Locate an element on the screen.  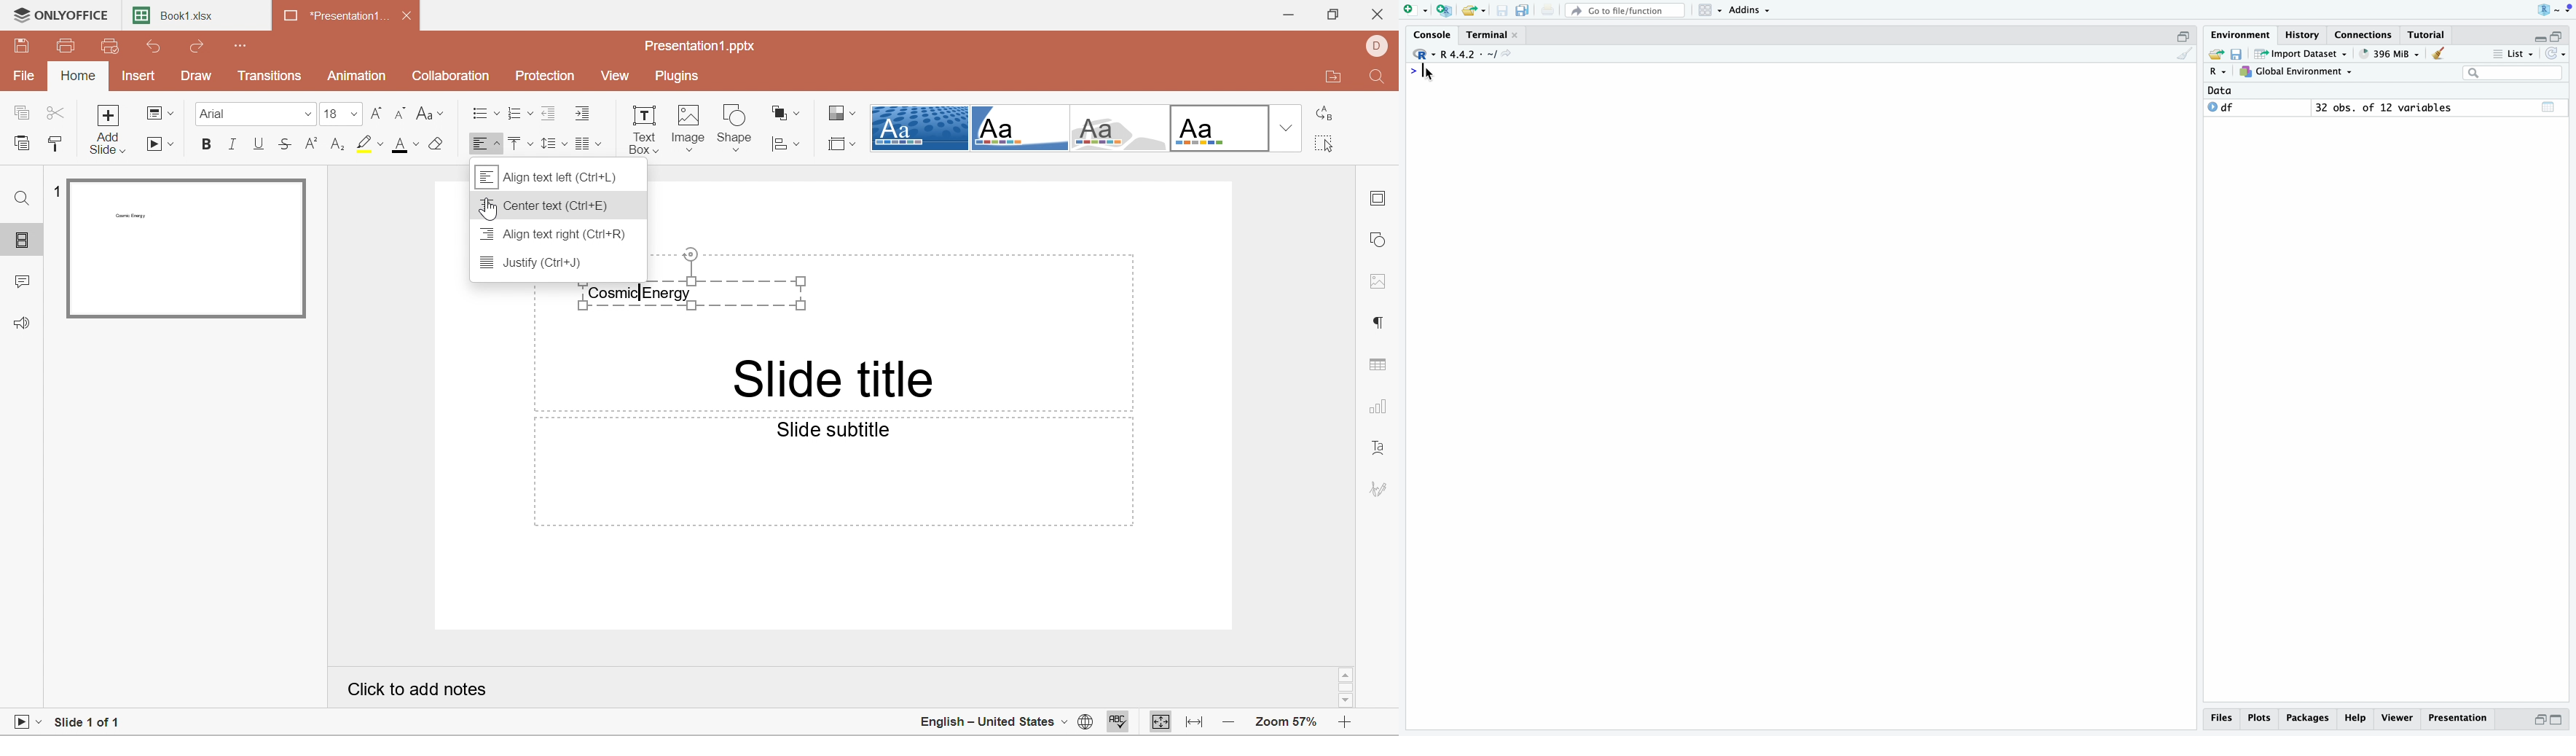
Comments is located at coordinates (21, 284).